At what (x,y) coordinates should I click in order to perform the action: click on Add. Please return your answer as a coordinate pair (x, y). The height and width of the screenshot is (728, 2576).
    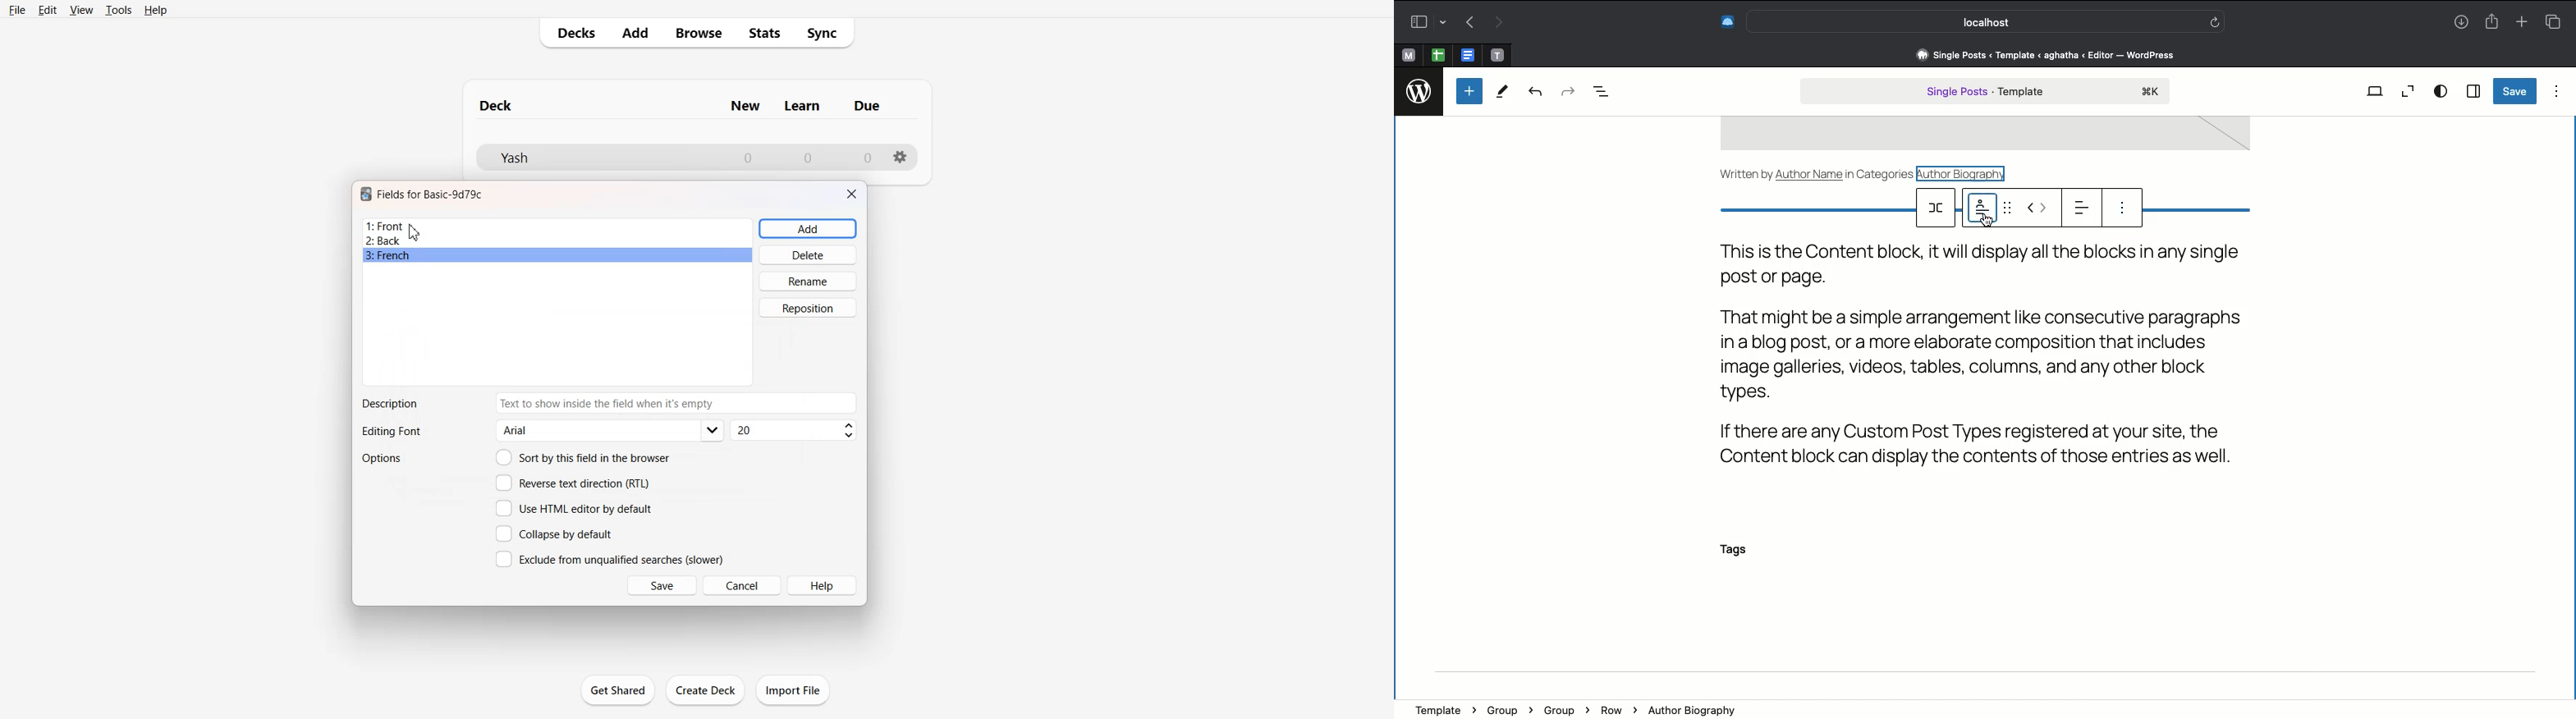
    Looking at the image, I should click on (634, 33).